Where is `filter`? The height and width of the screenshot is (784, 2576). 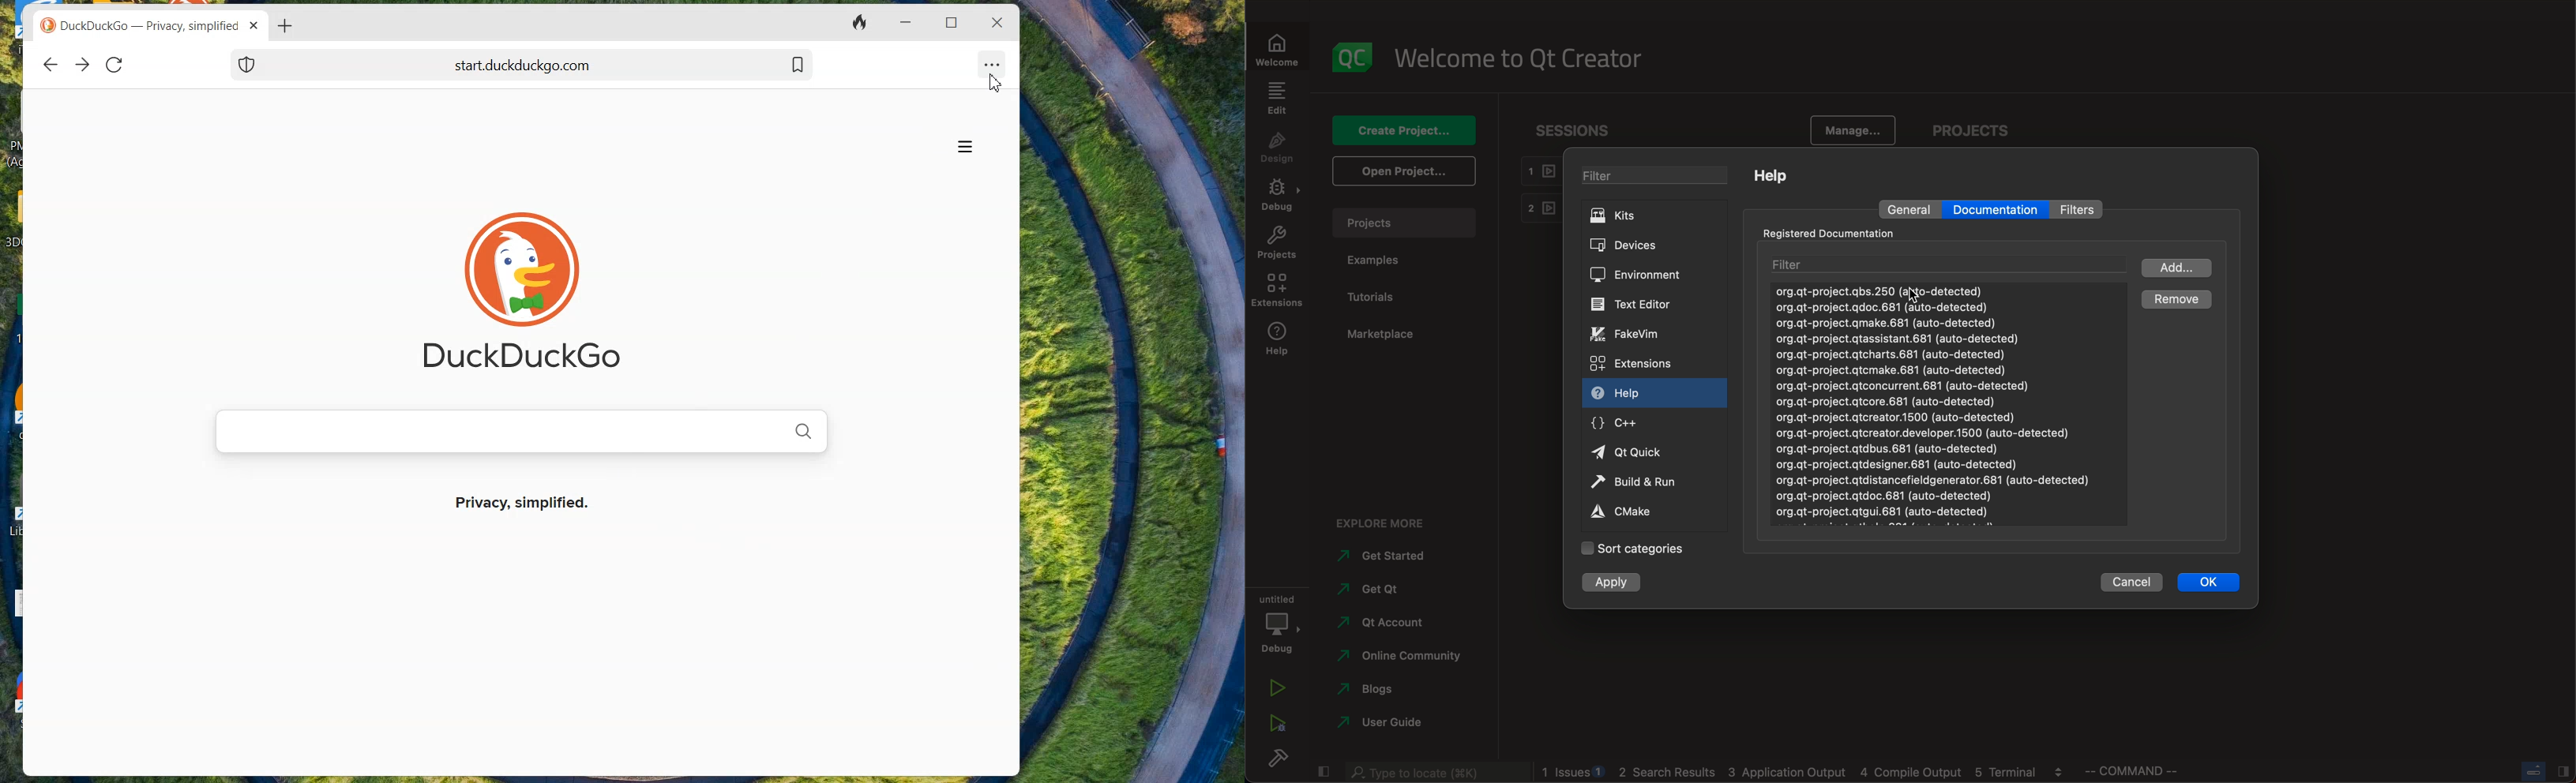 filter is located at coordinates (1658, 176).